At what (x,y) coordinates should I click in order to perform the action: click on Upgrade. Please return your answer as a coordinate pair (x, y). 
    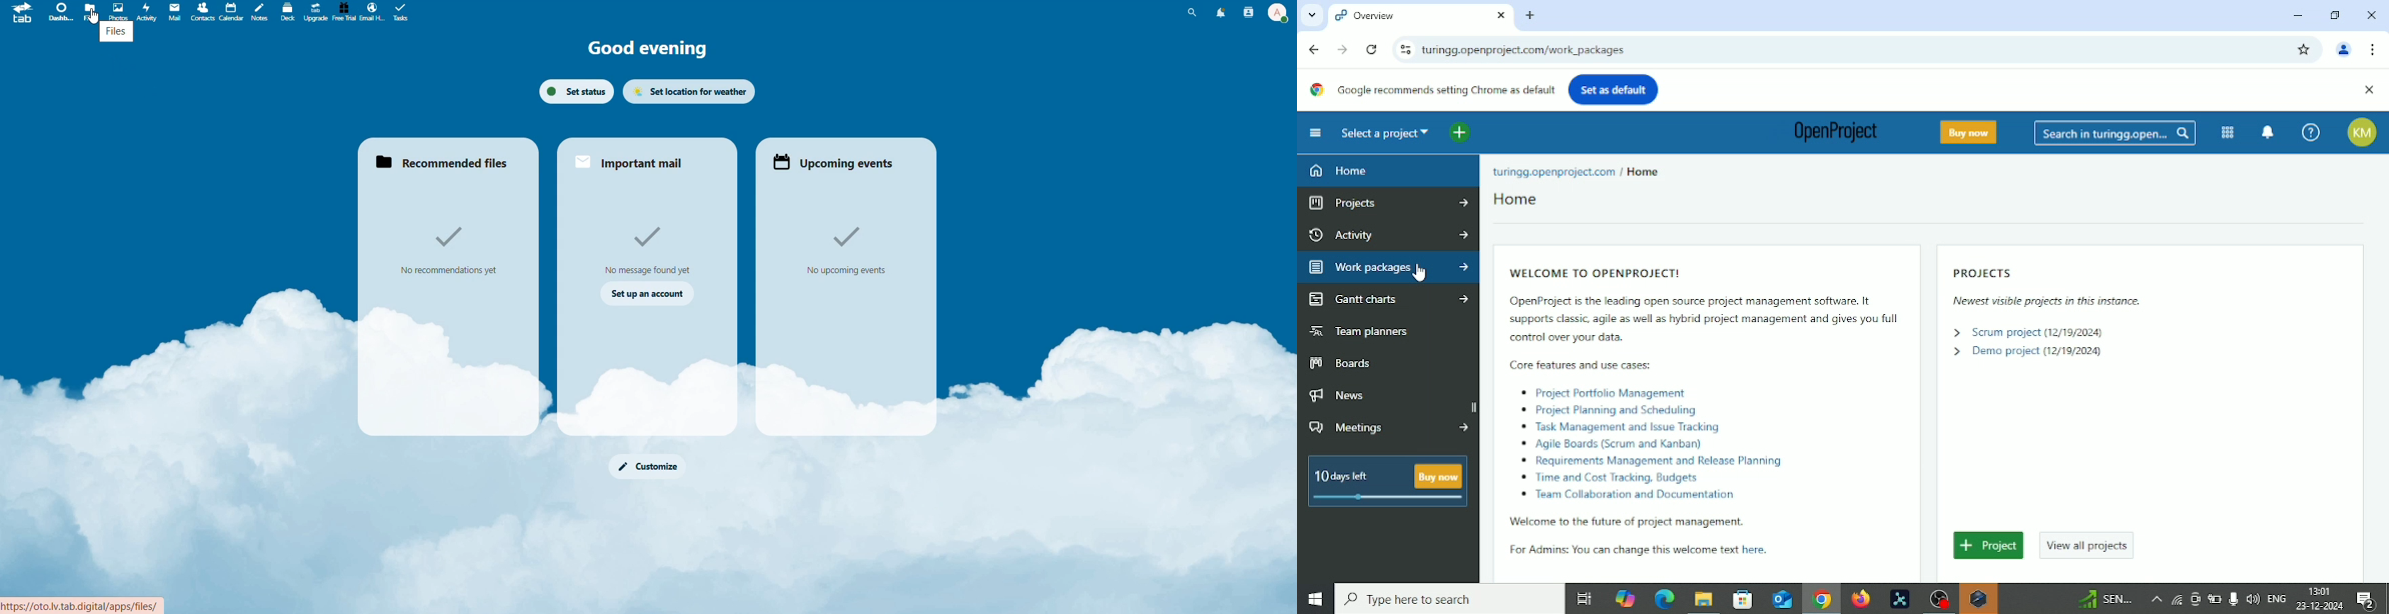
    Looking at the image, I should click on (314, 12).